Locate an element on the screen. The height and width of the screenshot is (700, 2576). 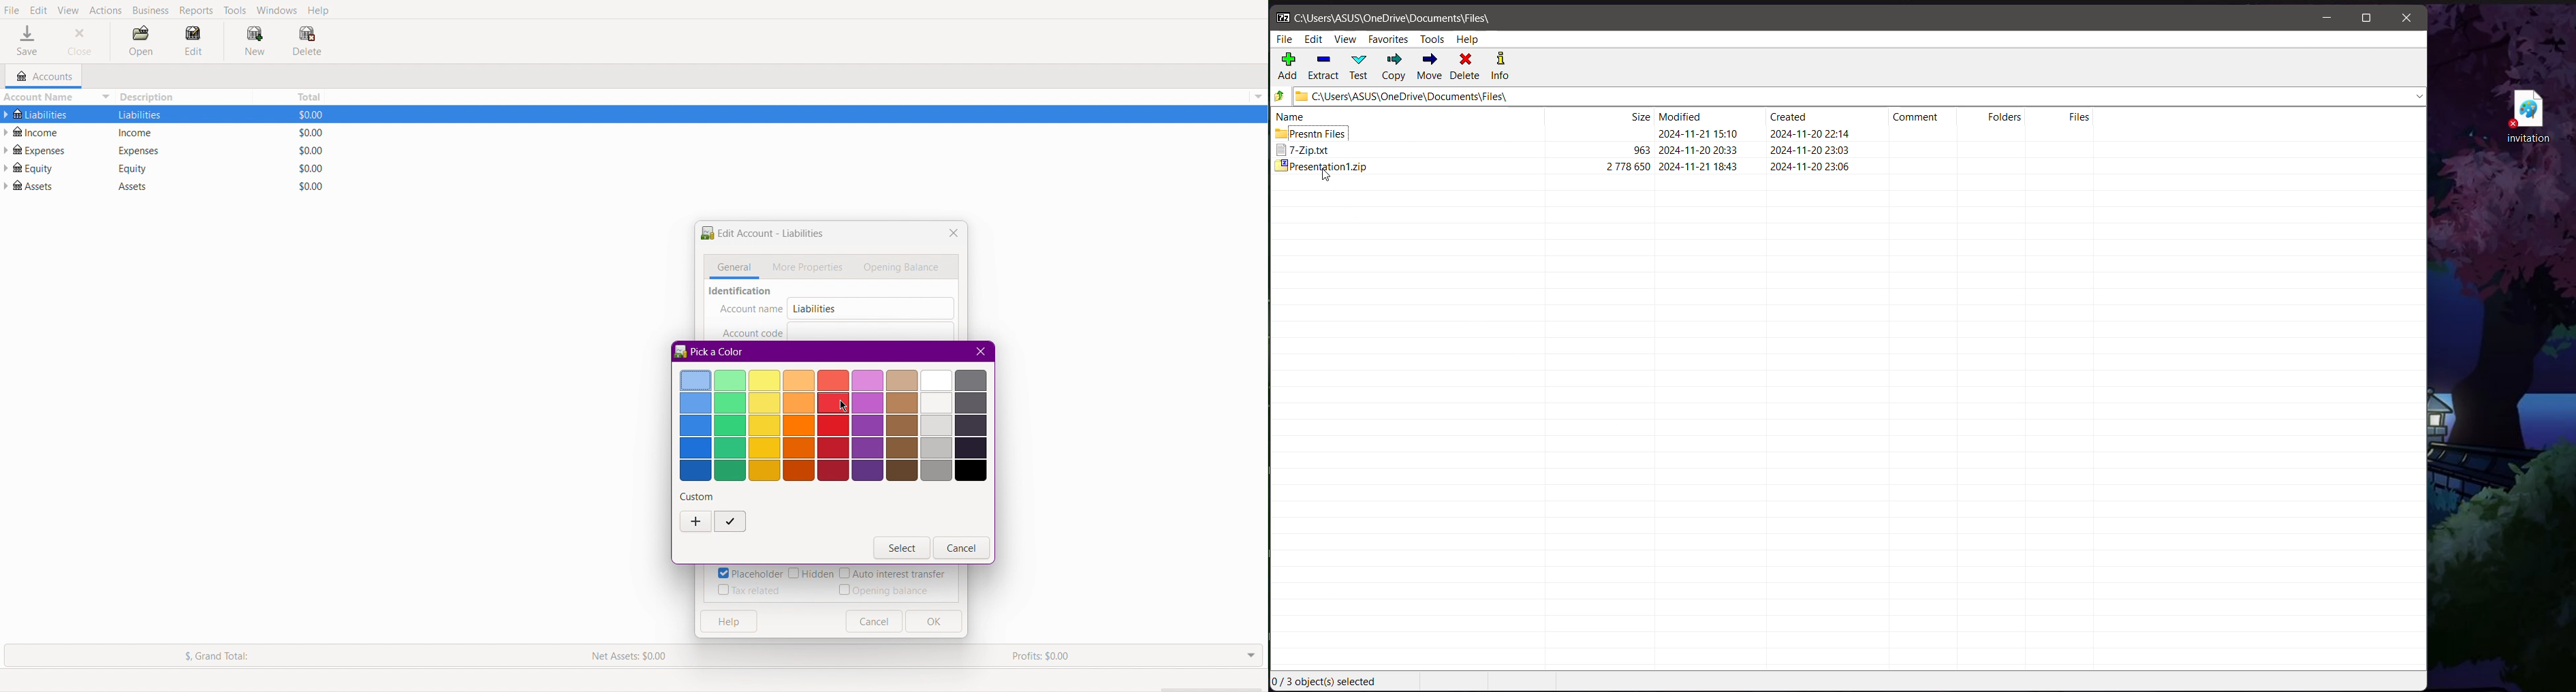
Move Up one level is located at coordinates (1279, 96).